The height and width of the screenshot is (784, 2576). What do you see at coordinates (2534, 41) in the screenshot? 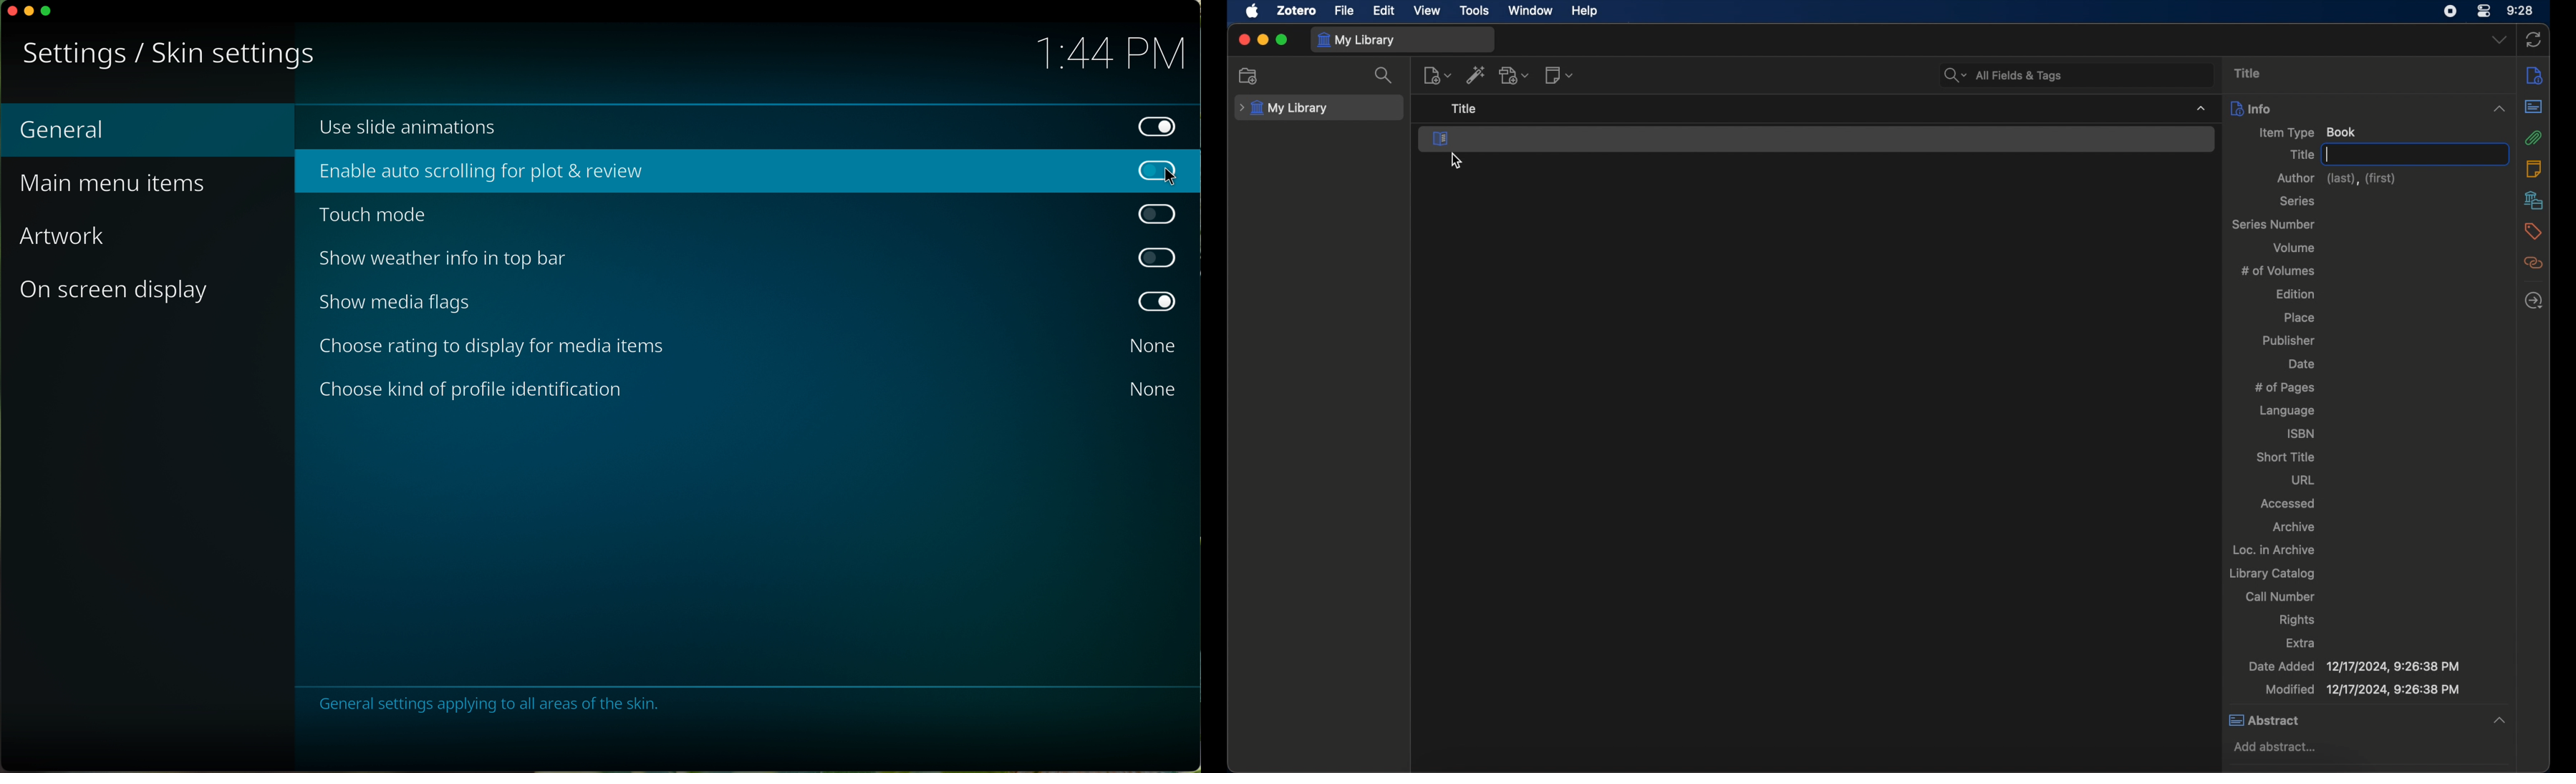
I see `sync` at bounding box center [2534, 41].